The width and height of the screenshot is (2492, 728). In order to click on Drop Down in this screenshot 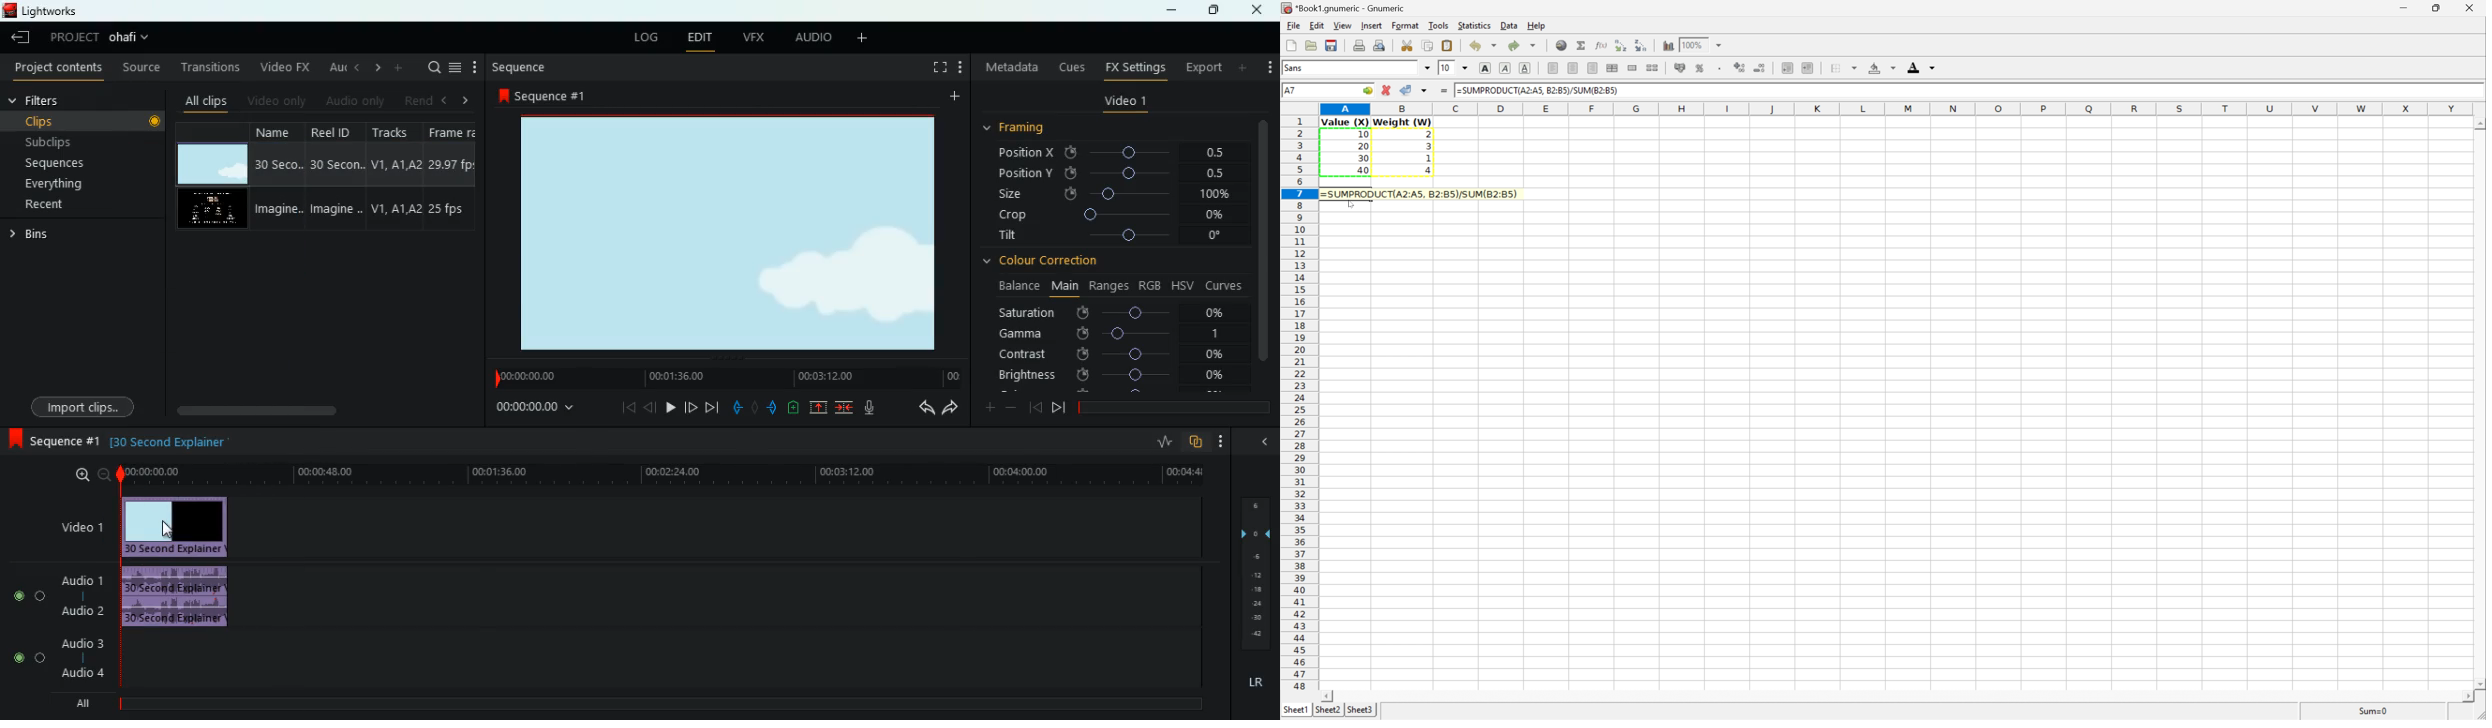, I will do `click(1427, 68)`.